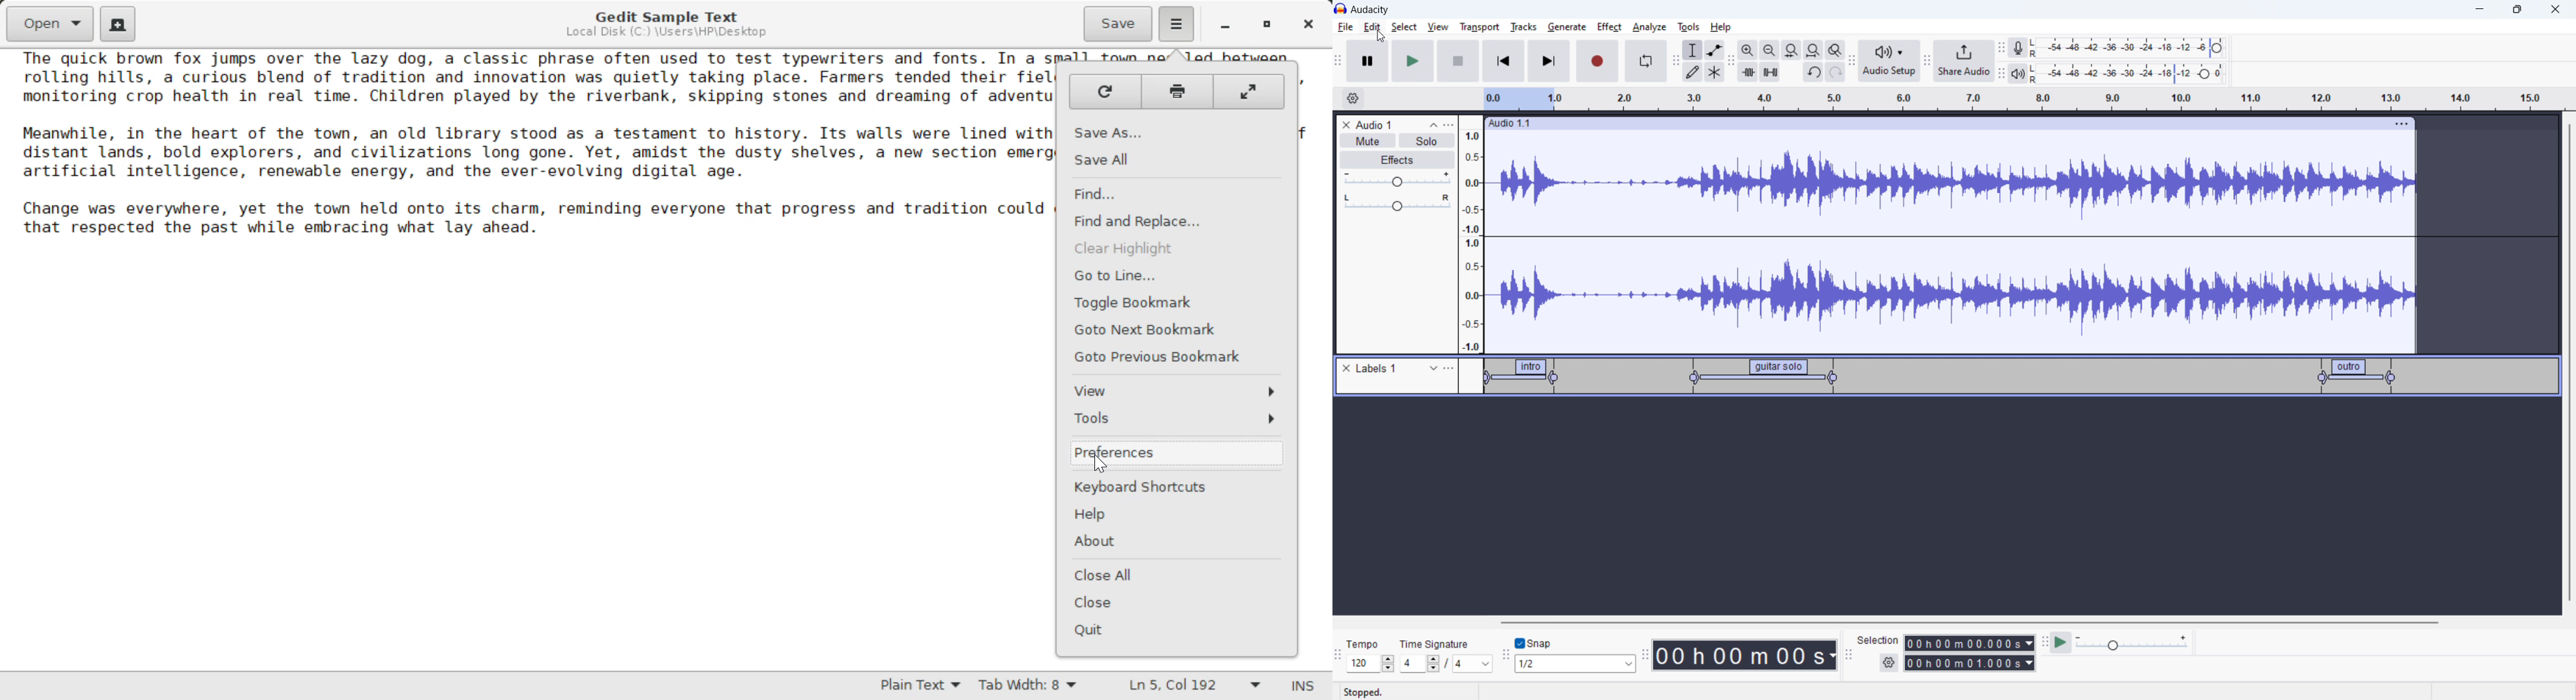  What do you see at coordinates (1835, 50) in the screenshot?
I see `toggle zoom` at bounding box center [1835, 50].